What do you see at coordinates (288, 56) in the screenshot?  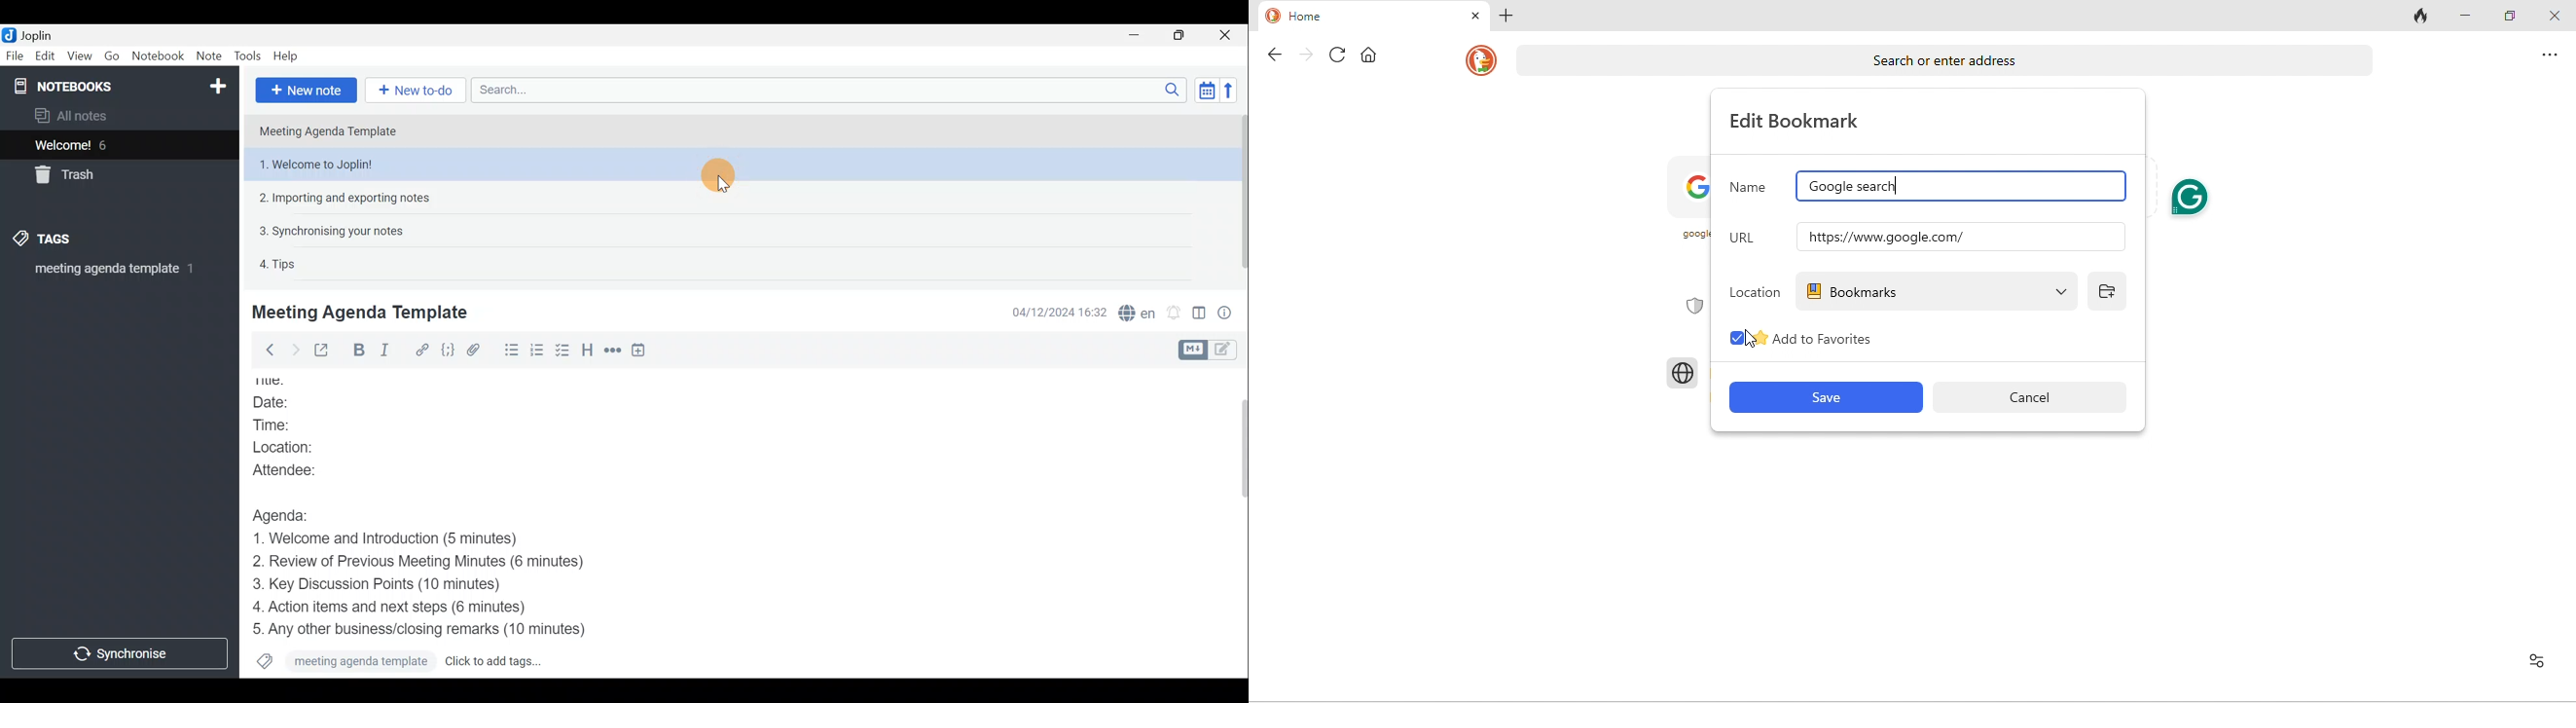 I see `Help` at bounding box center [288, 56].